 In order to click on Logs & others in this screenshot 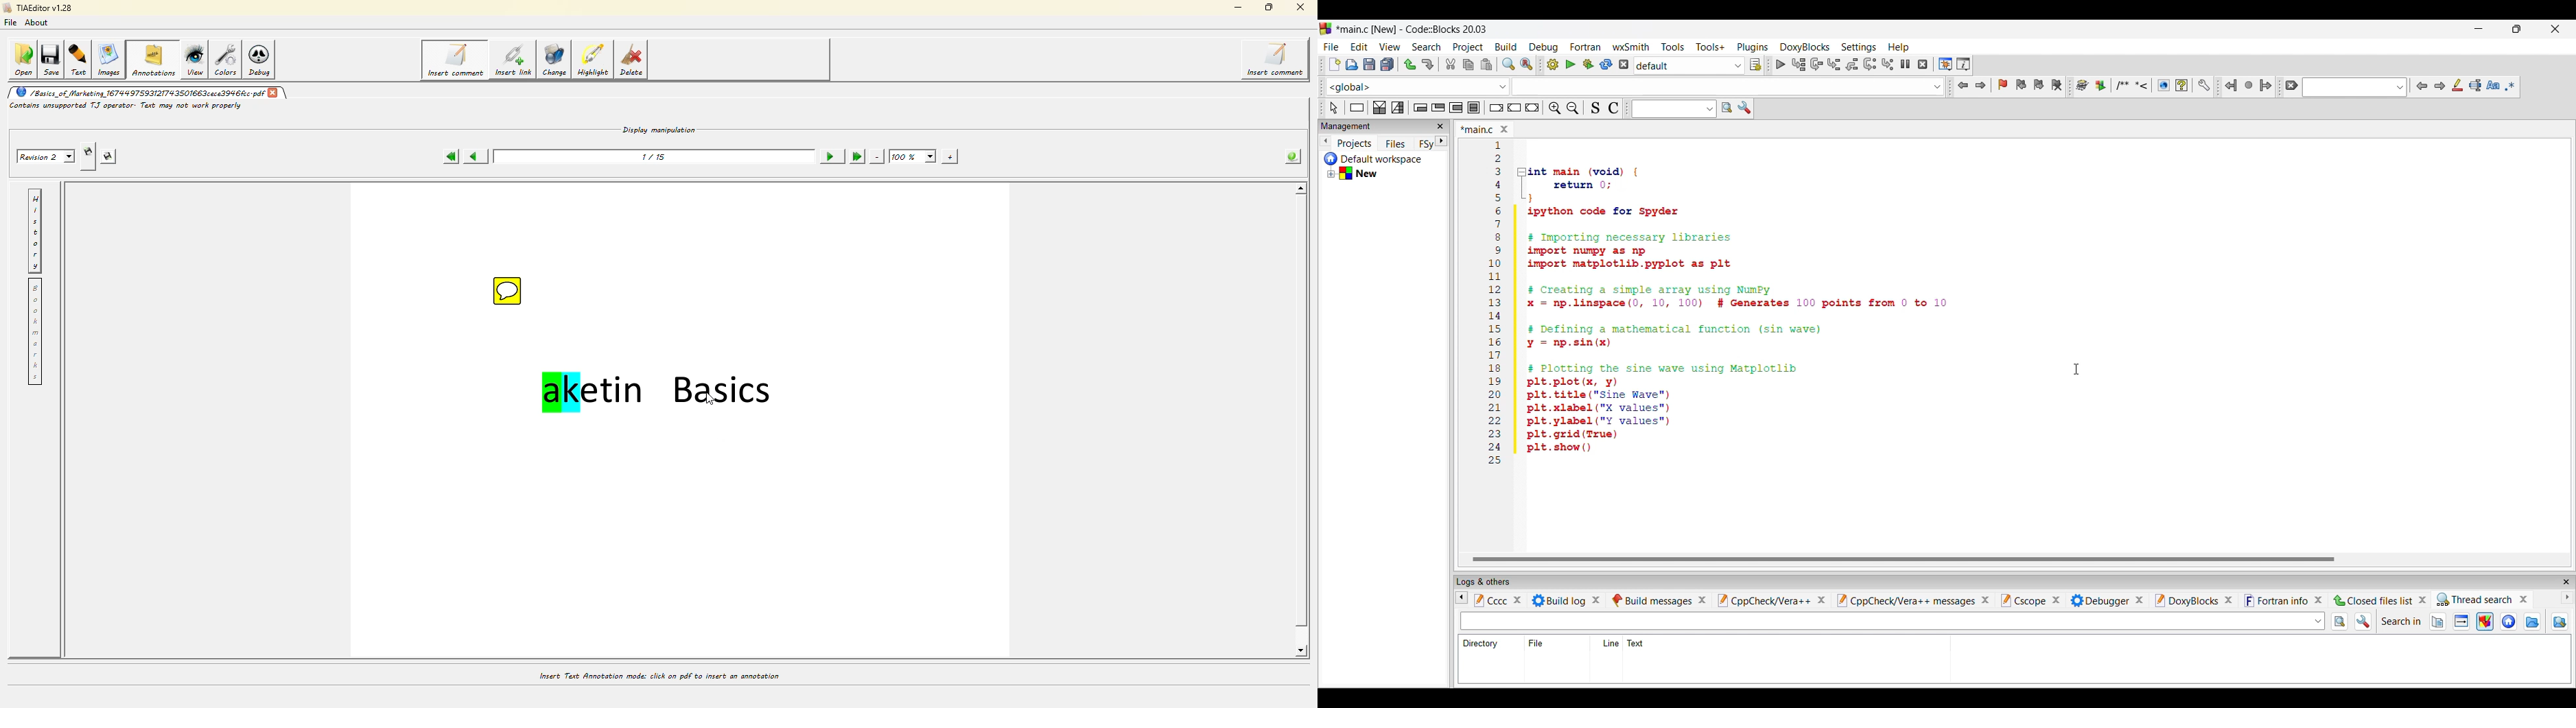, I will do `click(1491, 579)`.